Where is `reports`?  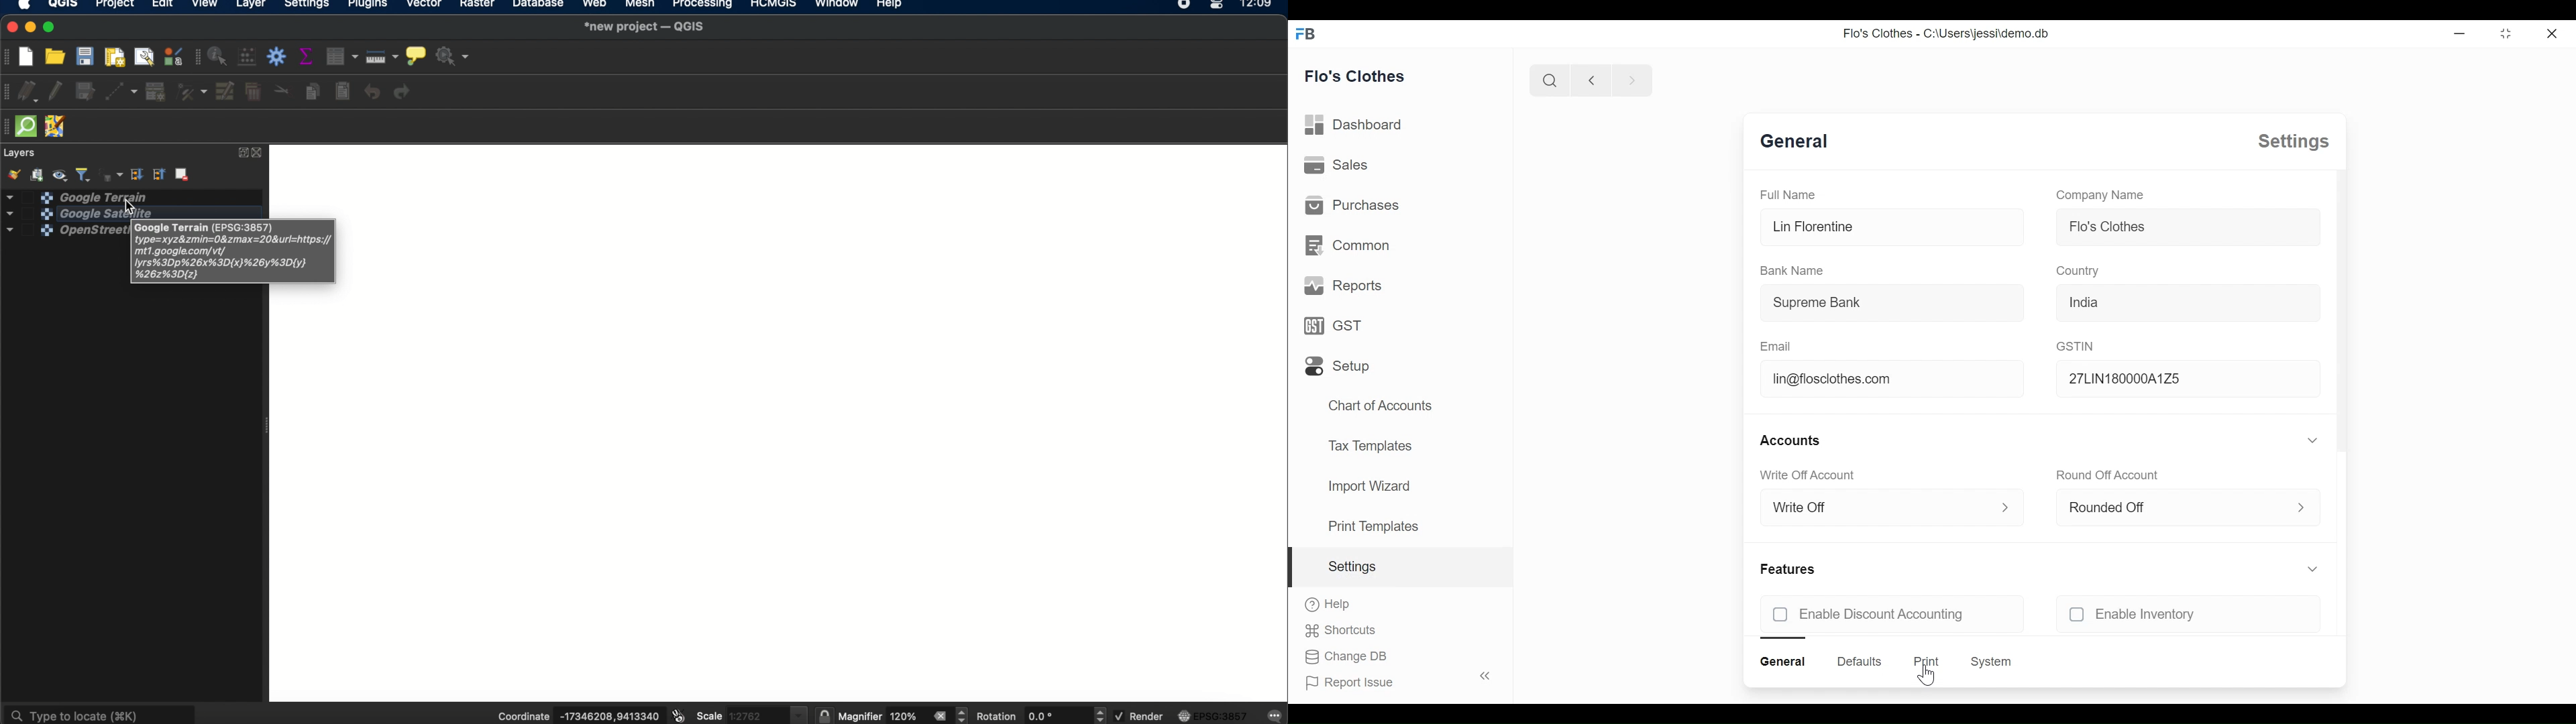 reports is located at coordinates (1344, 286).